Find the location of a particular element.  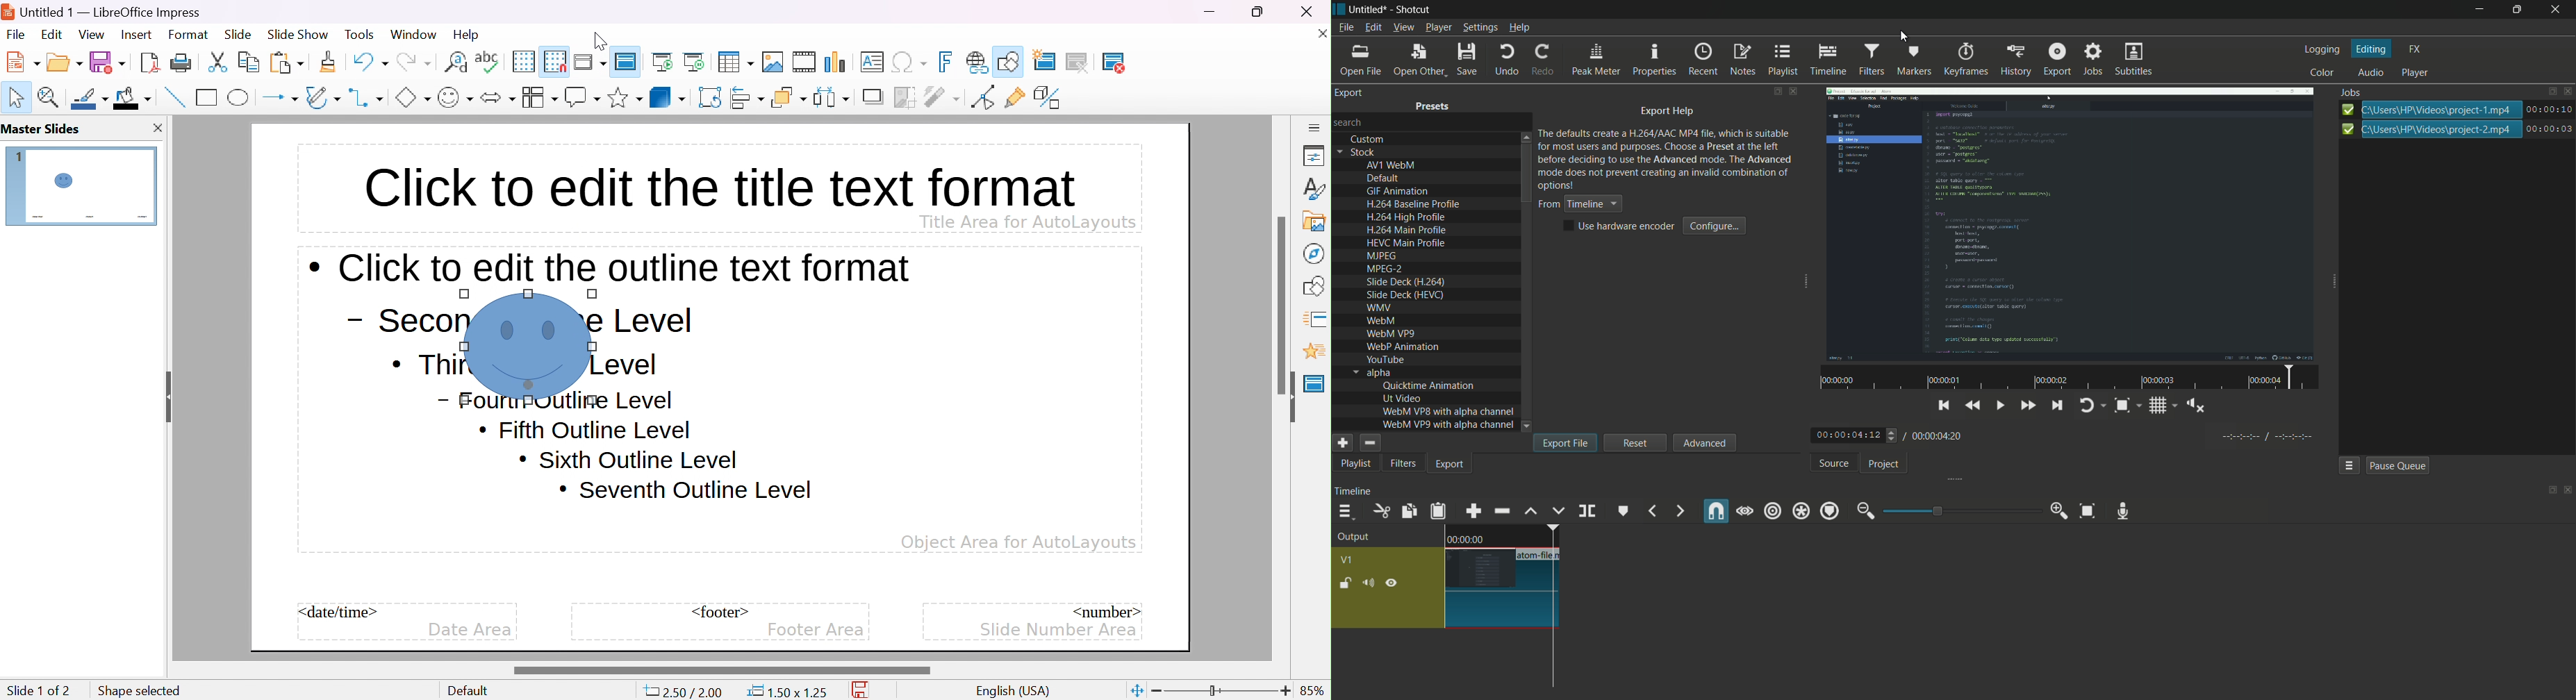

wmv is located at coordinates (1378, 309).